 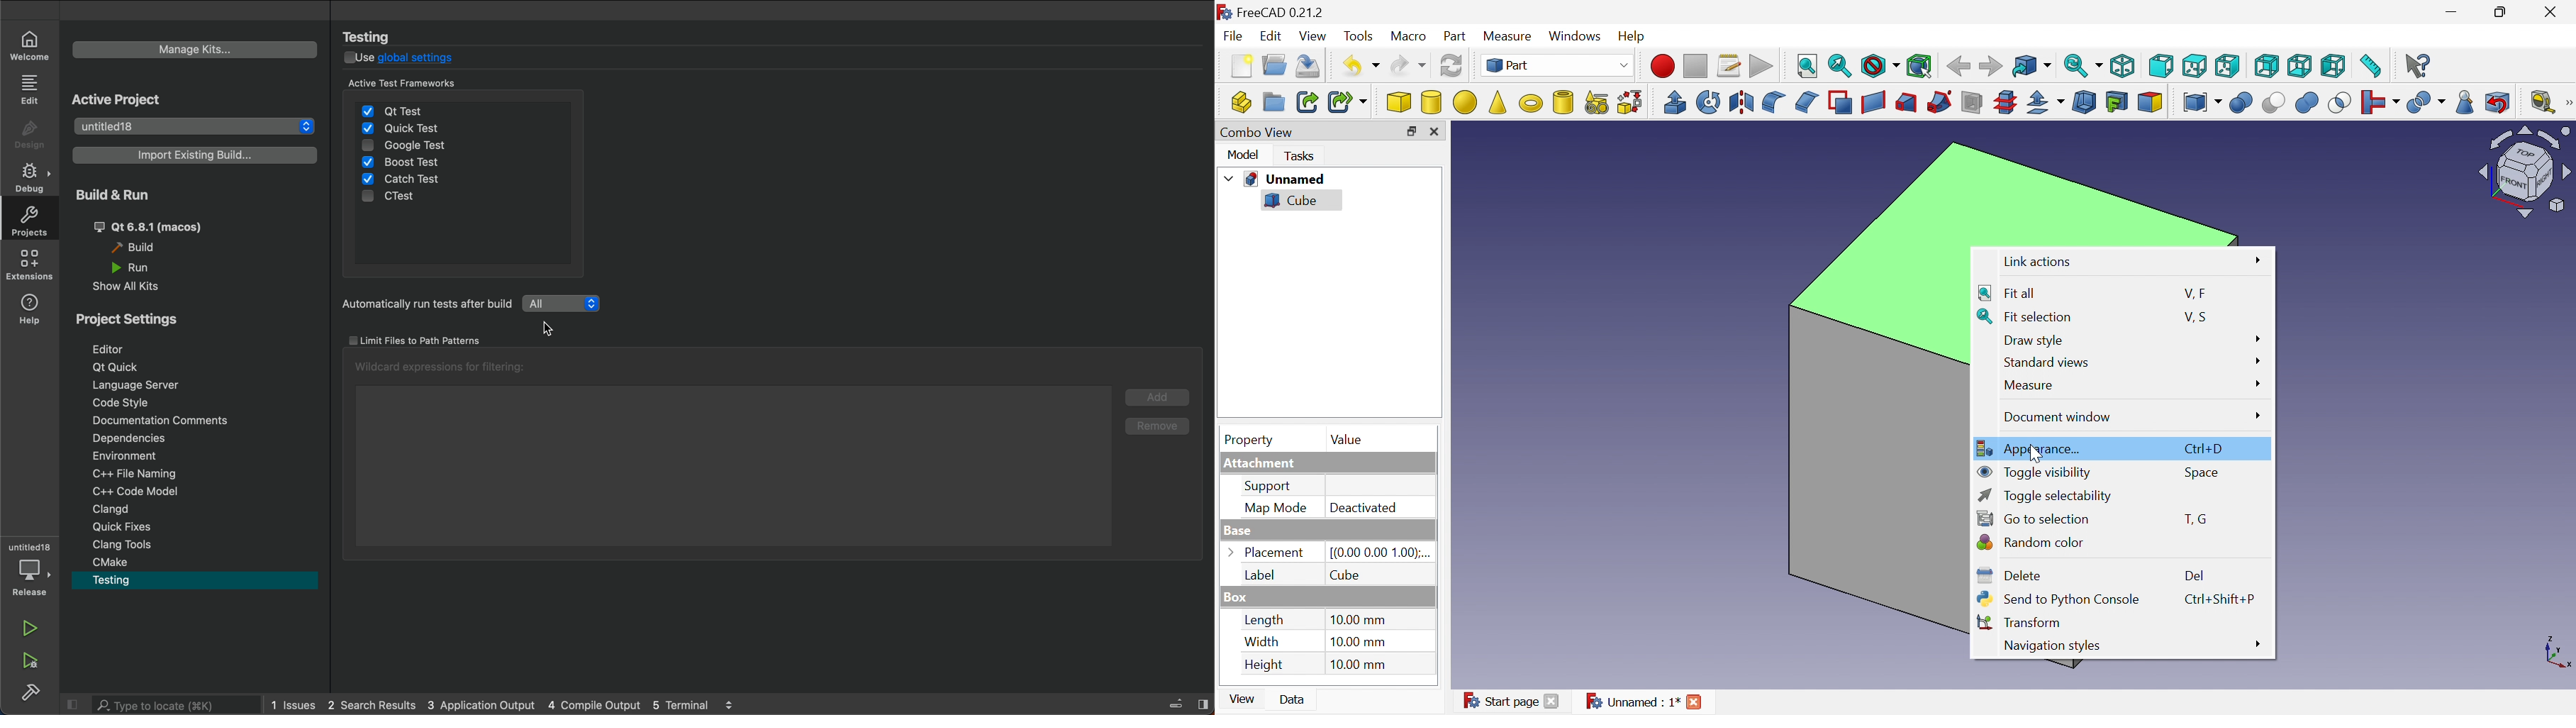 I want to click on Fit style, so click(x=1808, y=67).